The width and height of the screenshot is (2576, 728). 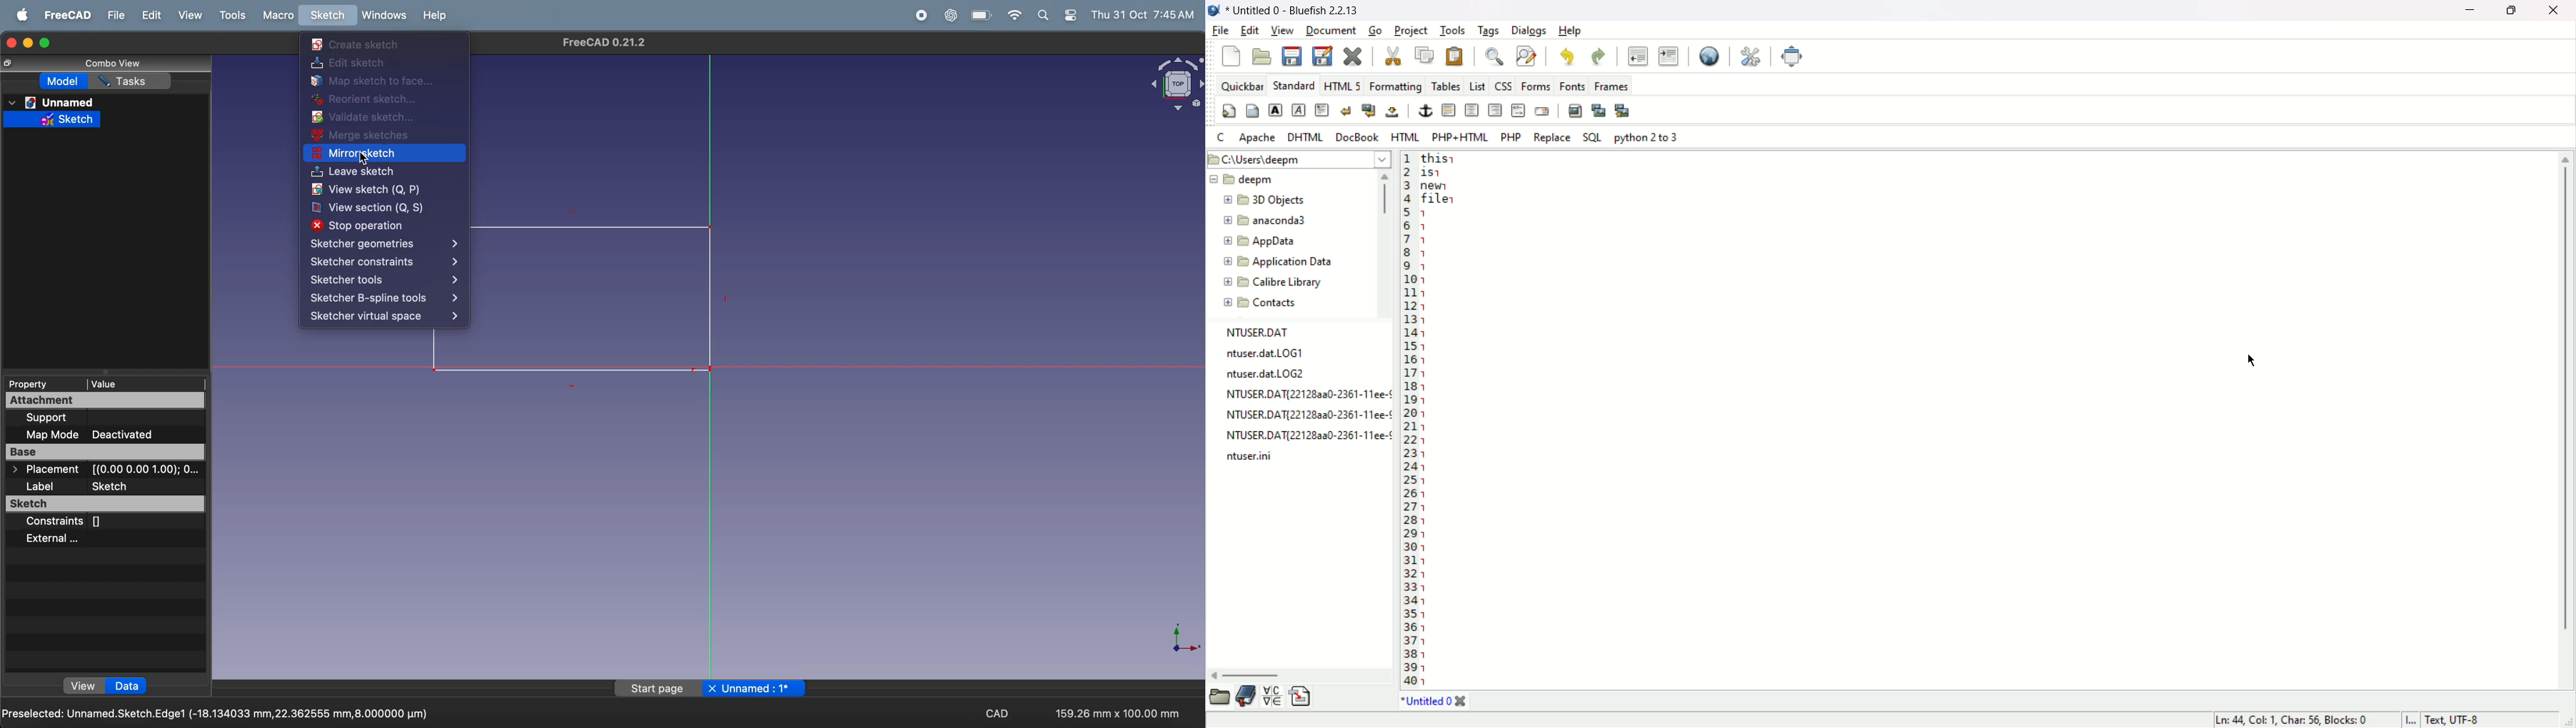 I want to click on break, so click(x=1346, y=110).